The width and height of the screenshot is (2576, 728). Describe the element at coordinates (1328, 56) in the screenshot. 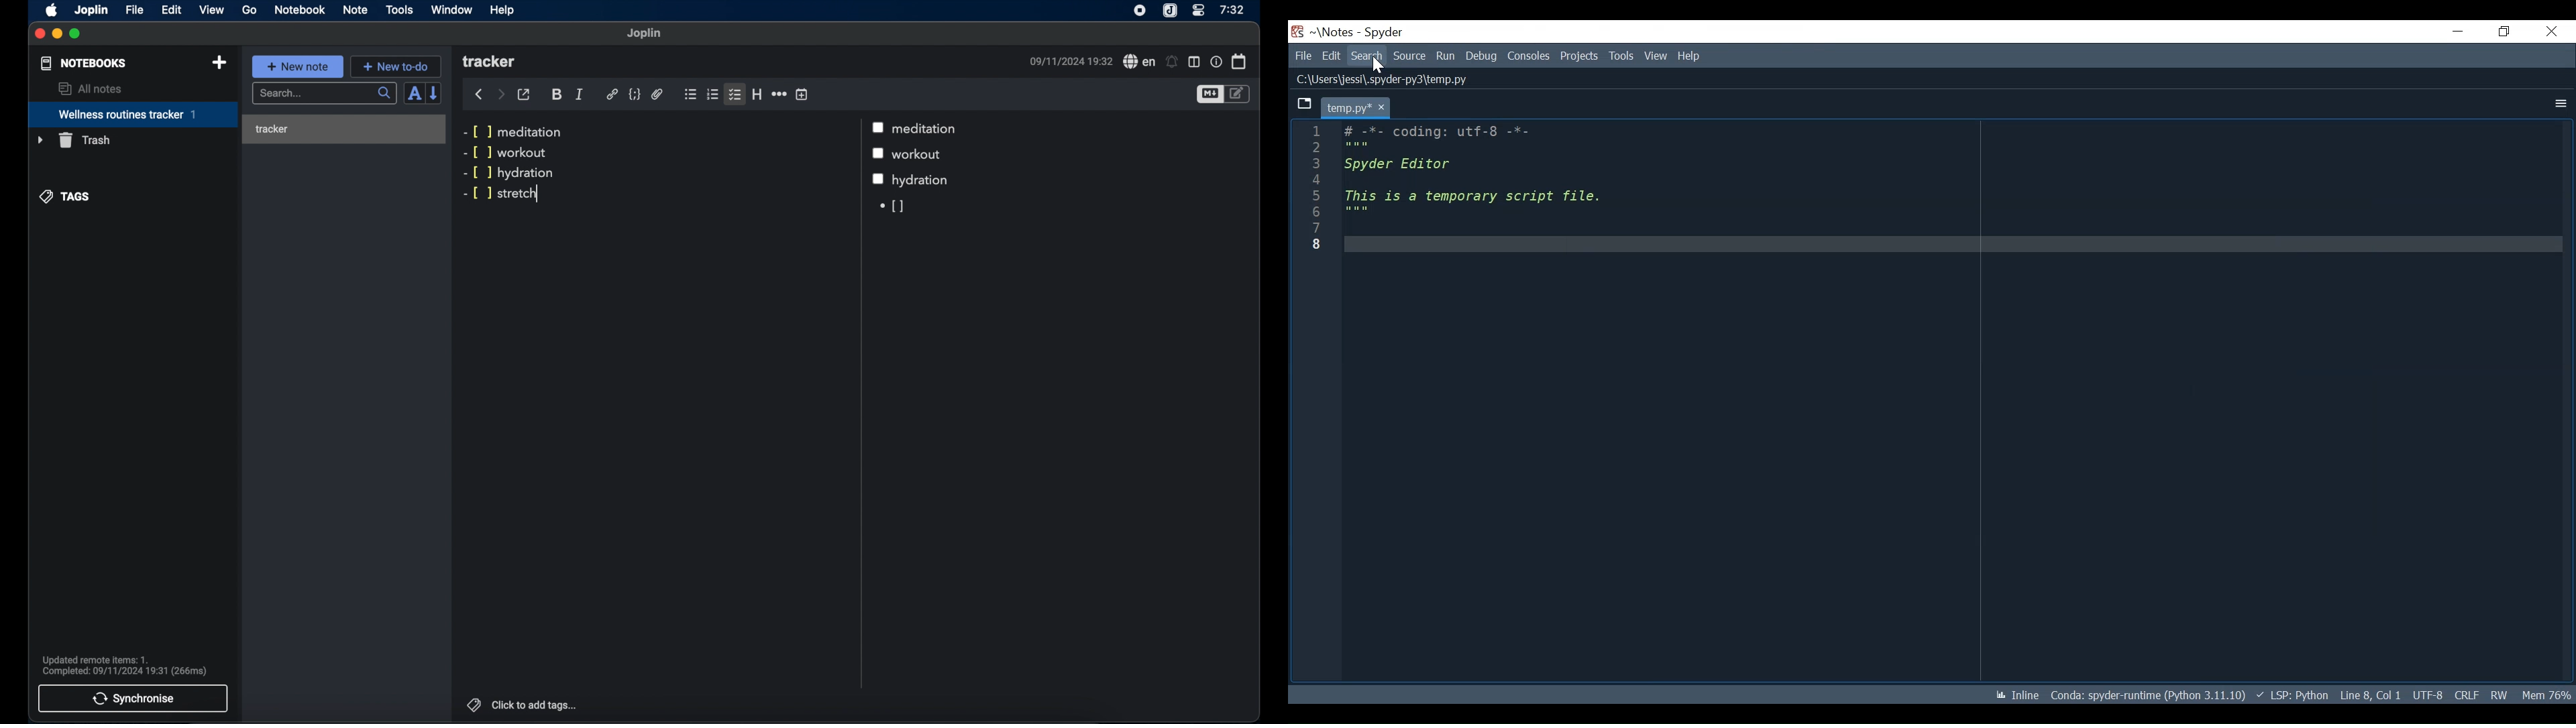

I see `Edit` at that location.